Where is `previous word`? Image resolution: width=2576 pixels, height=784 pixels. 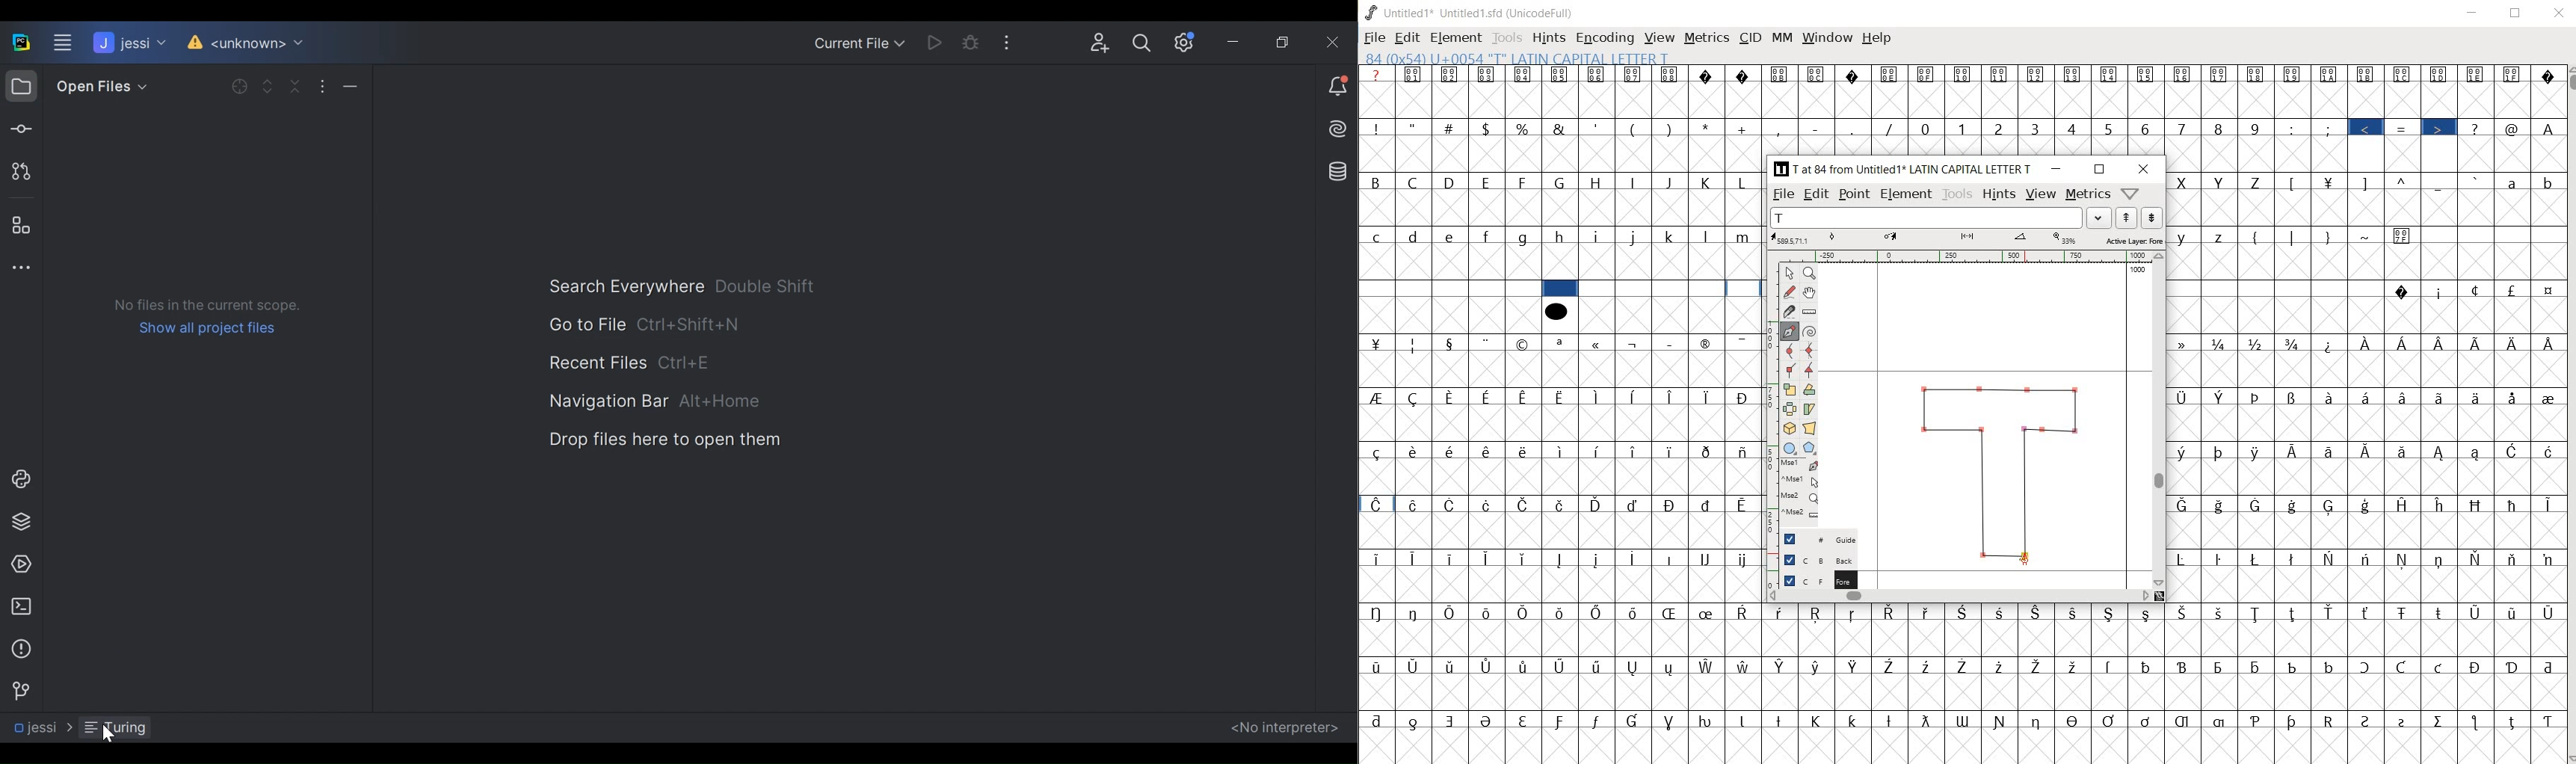 previous word is located at coordinates (2129, 218).